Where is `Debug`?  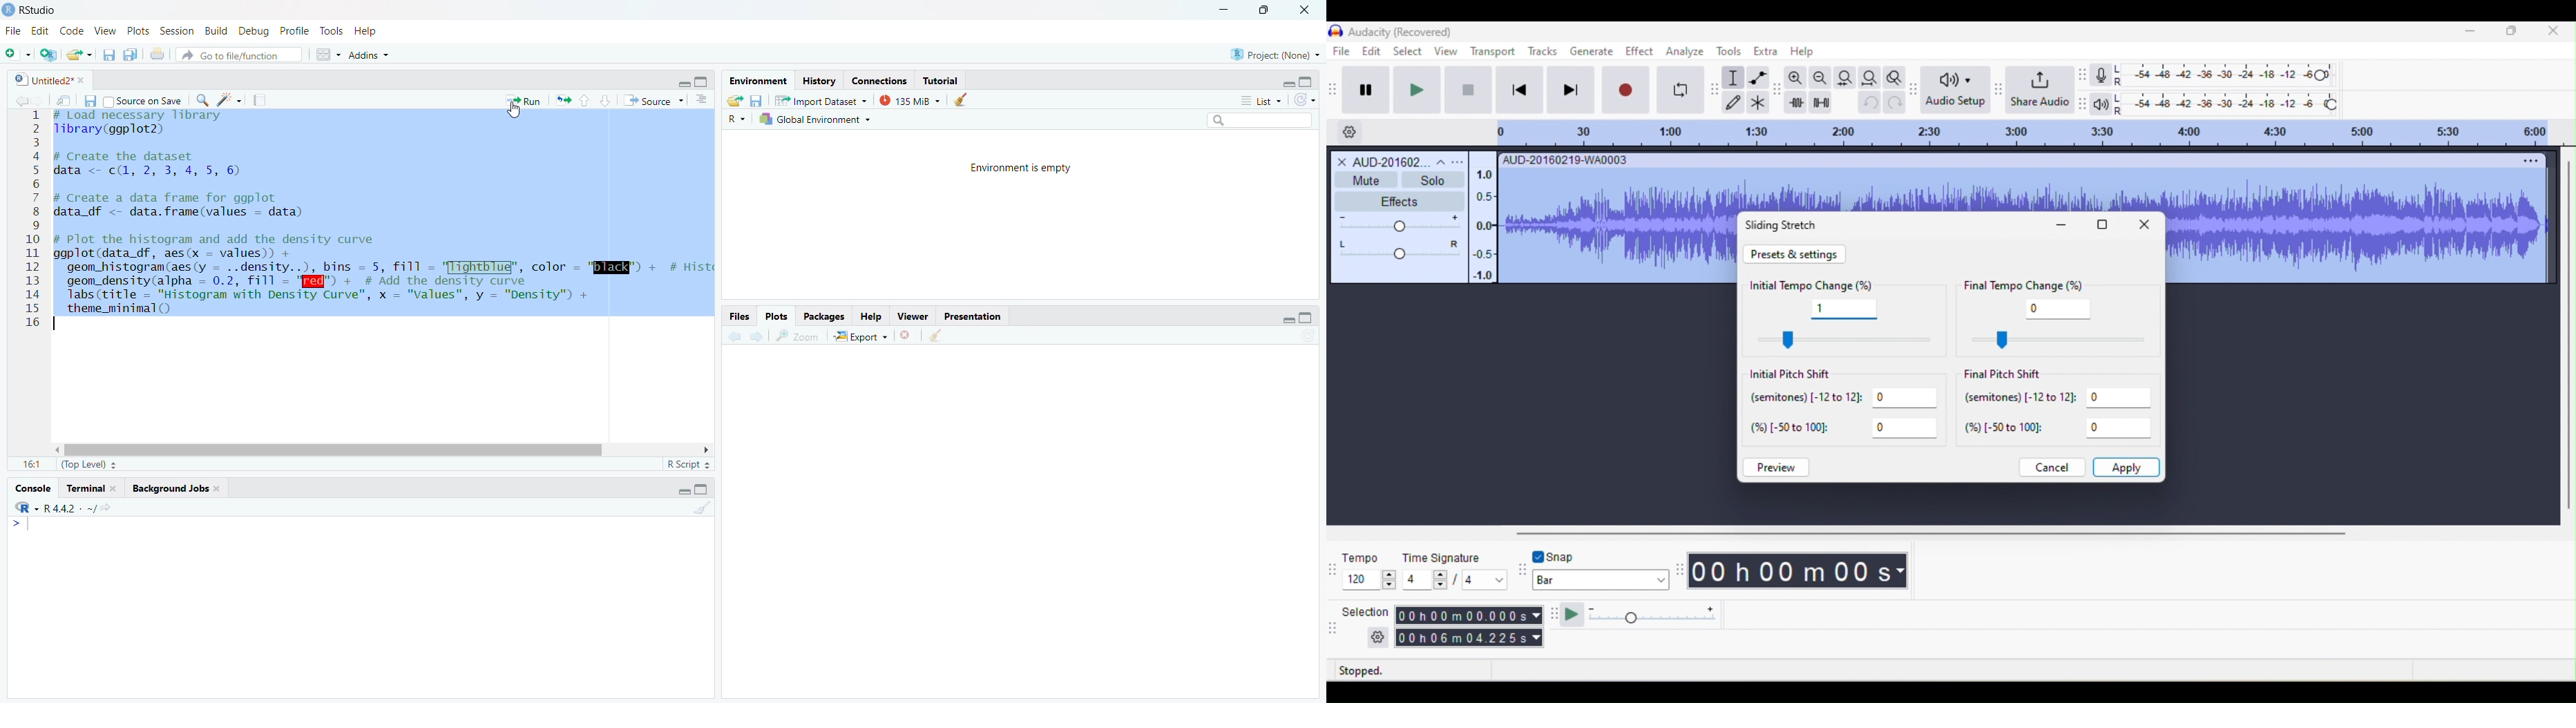
Debug is located at coordinates (253, 30).